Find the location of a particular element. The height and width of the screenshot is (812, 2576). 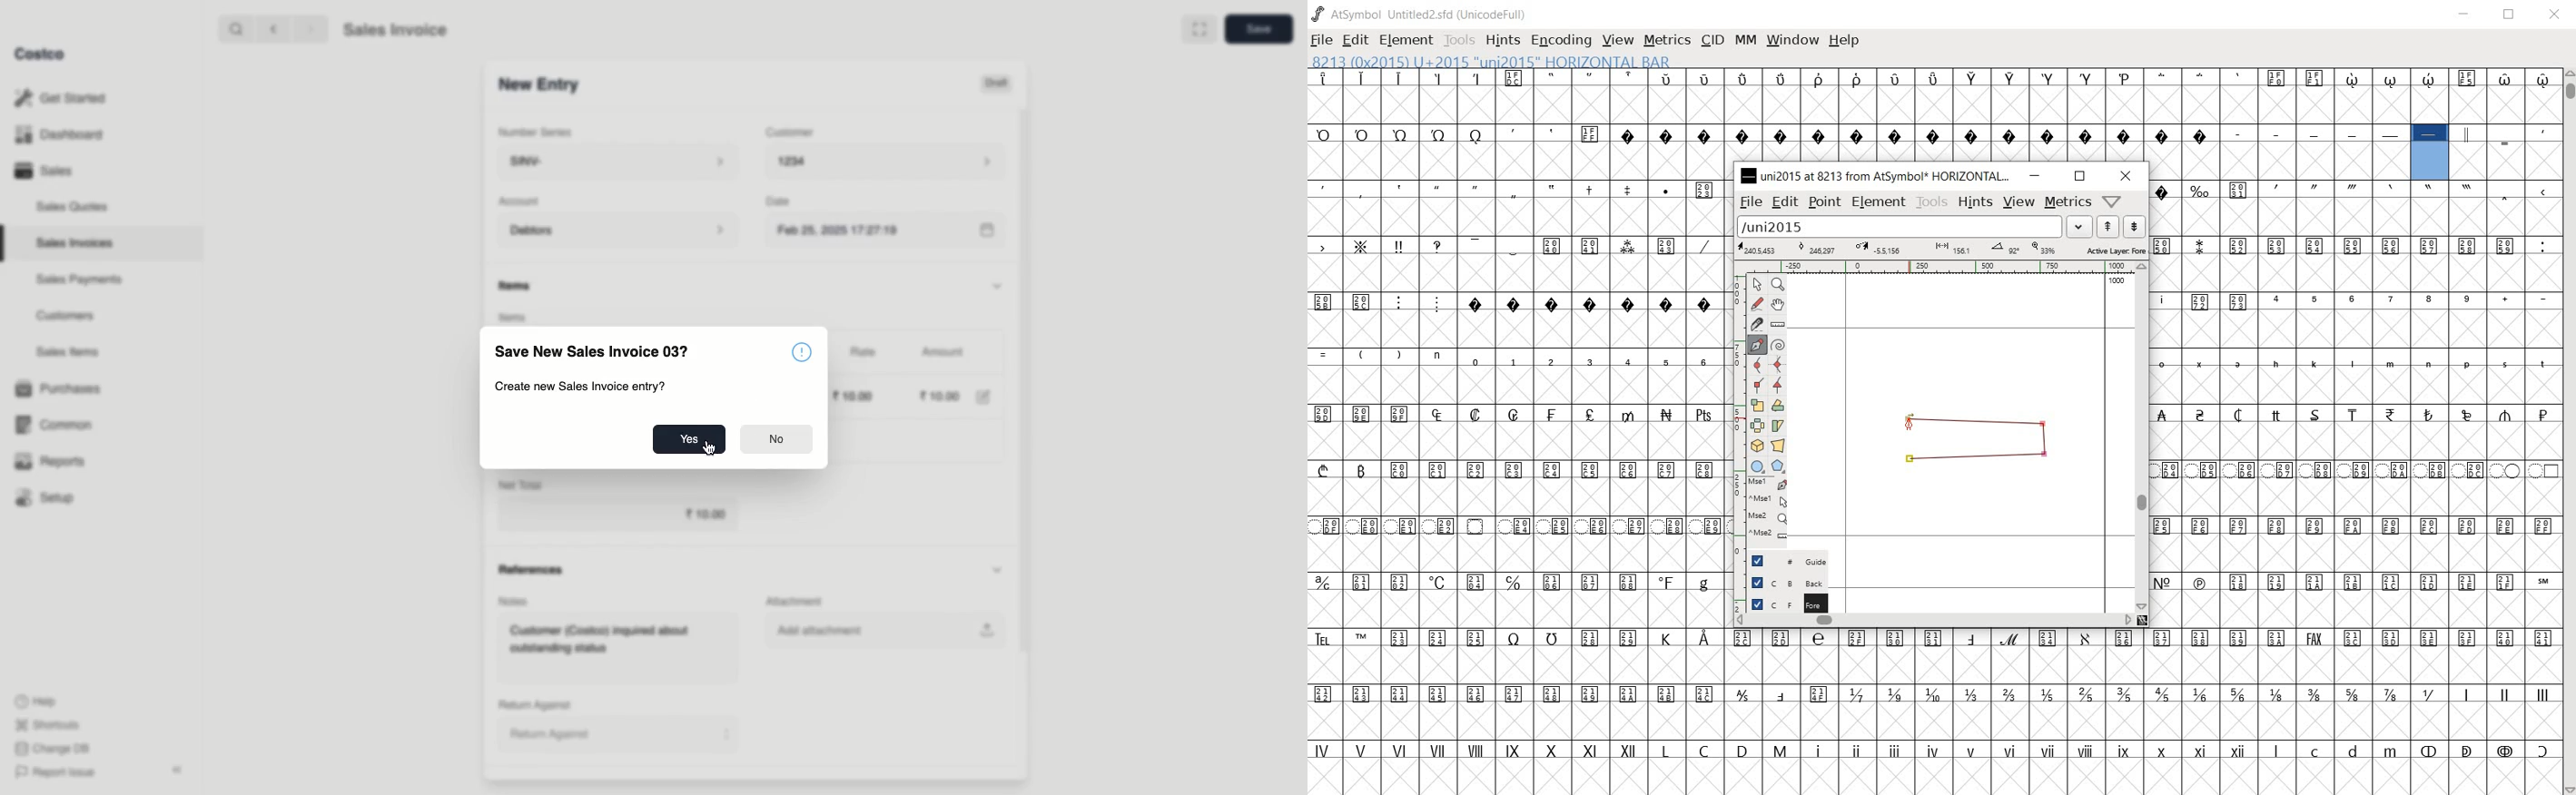

 is located at coordinates (519, 284).